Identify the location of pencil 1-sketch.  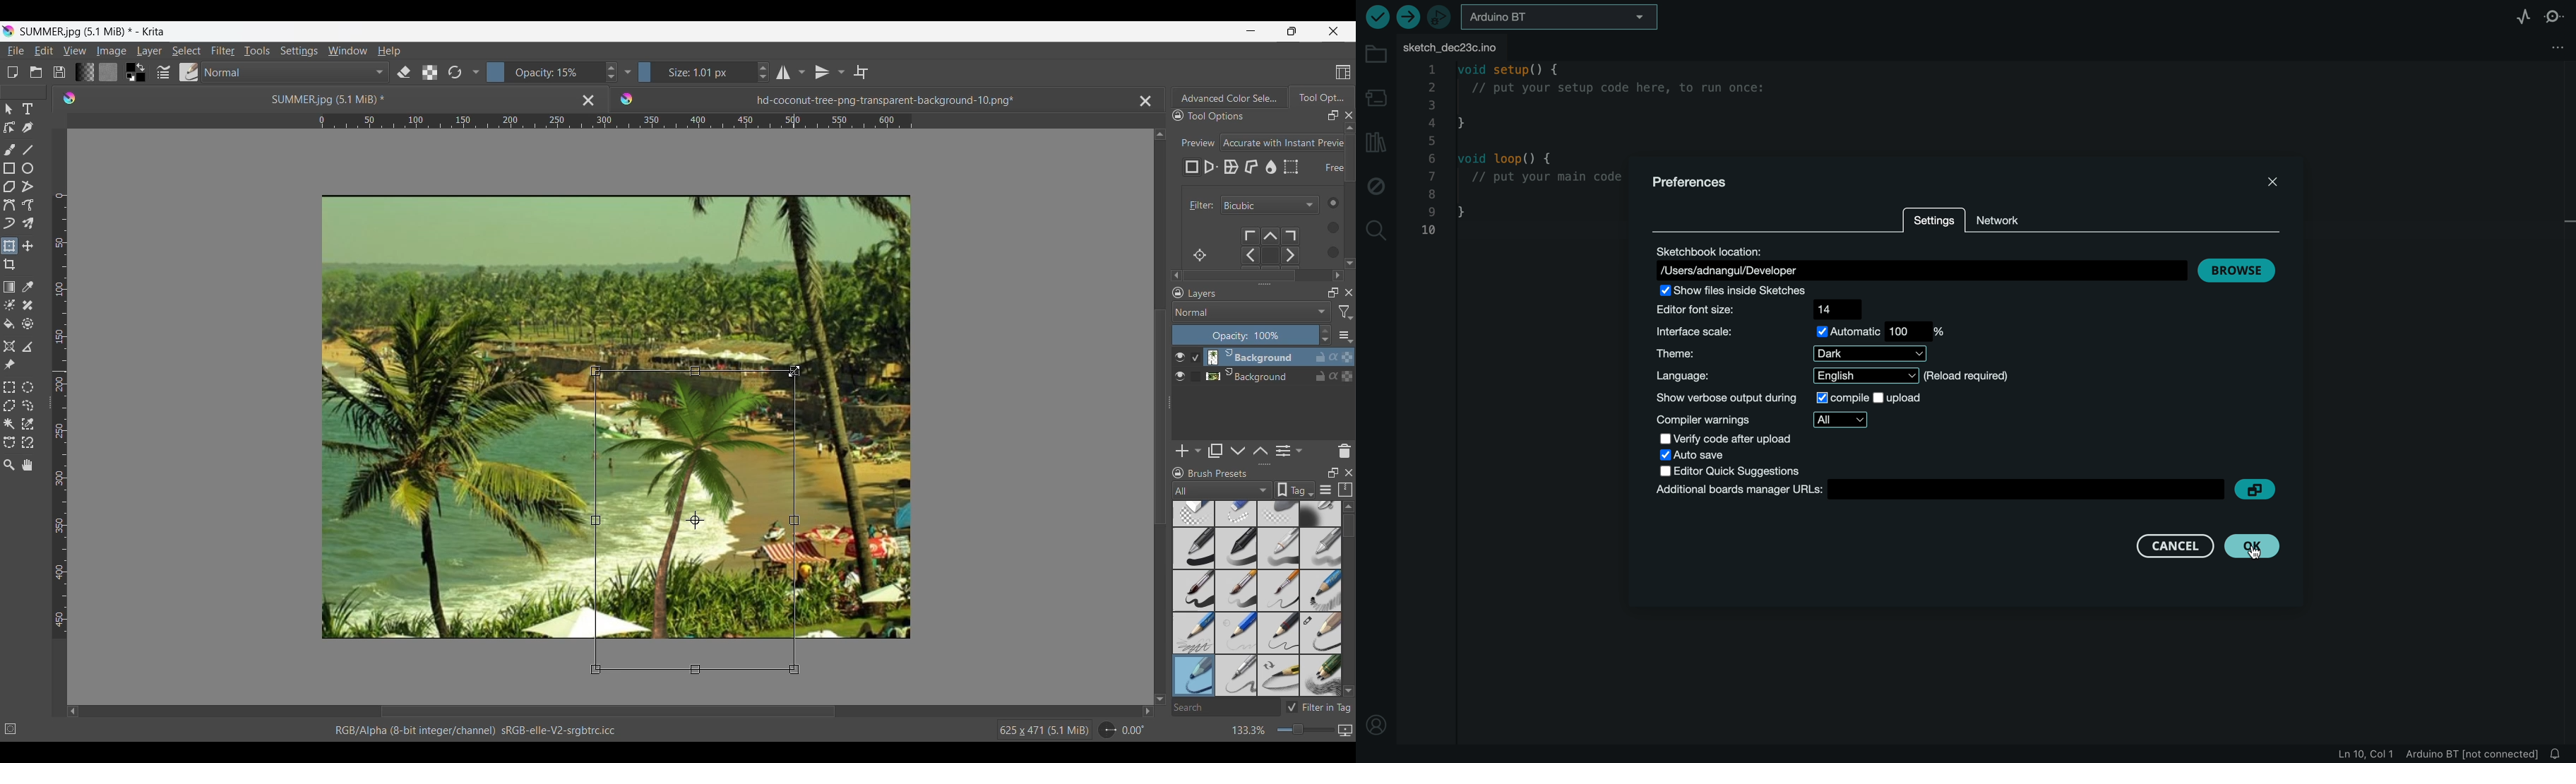
(1321, 591).